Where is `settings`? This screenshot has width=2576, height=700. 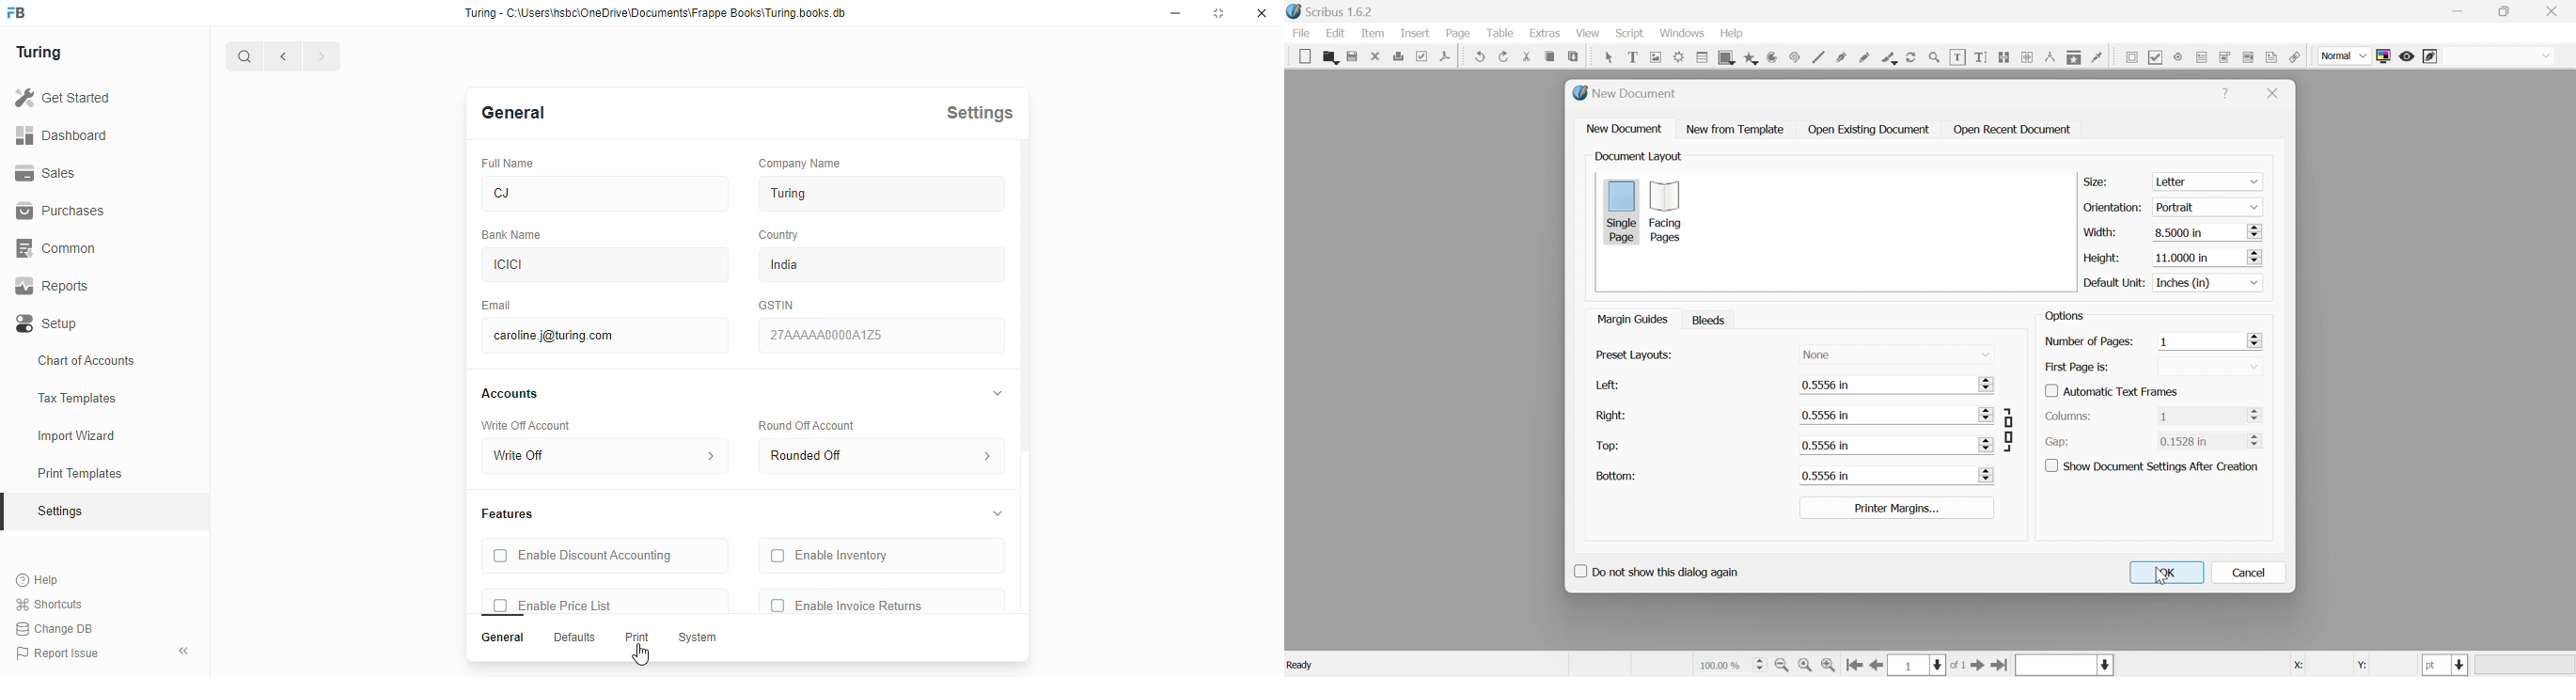
settings is located at coordinates (981, 113).